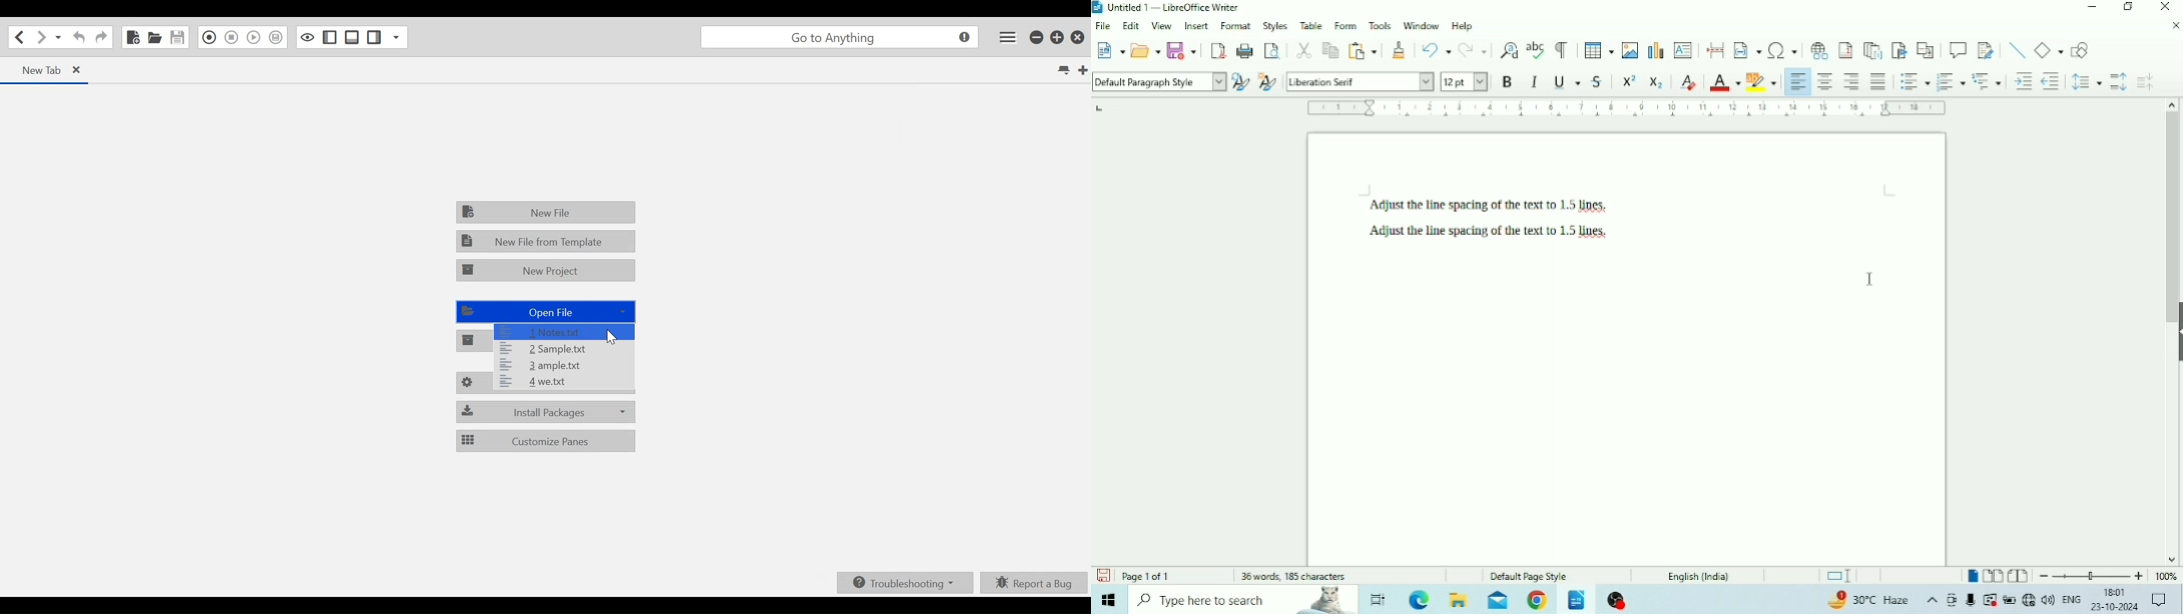  Describe the element at coordinates (1933, 600) in the screenshot. I see `Show hidden icons` at that location.